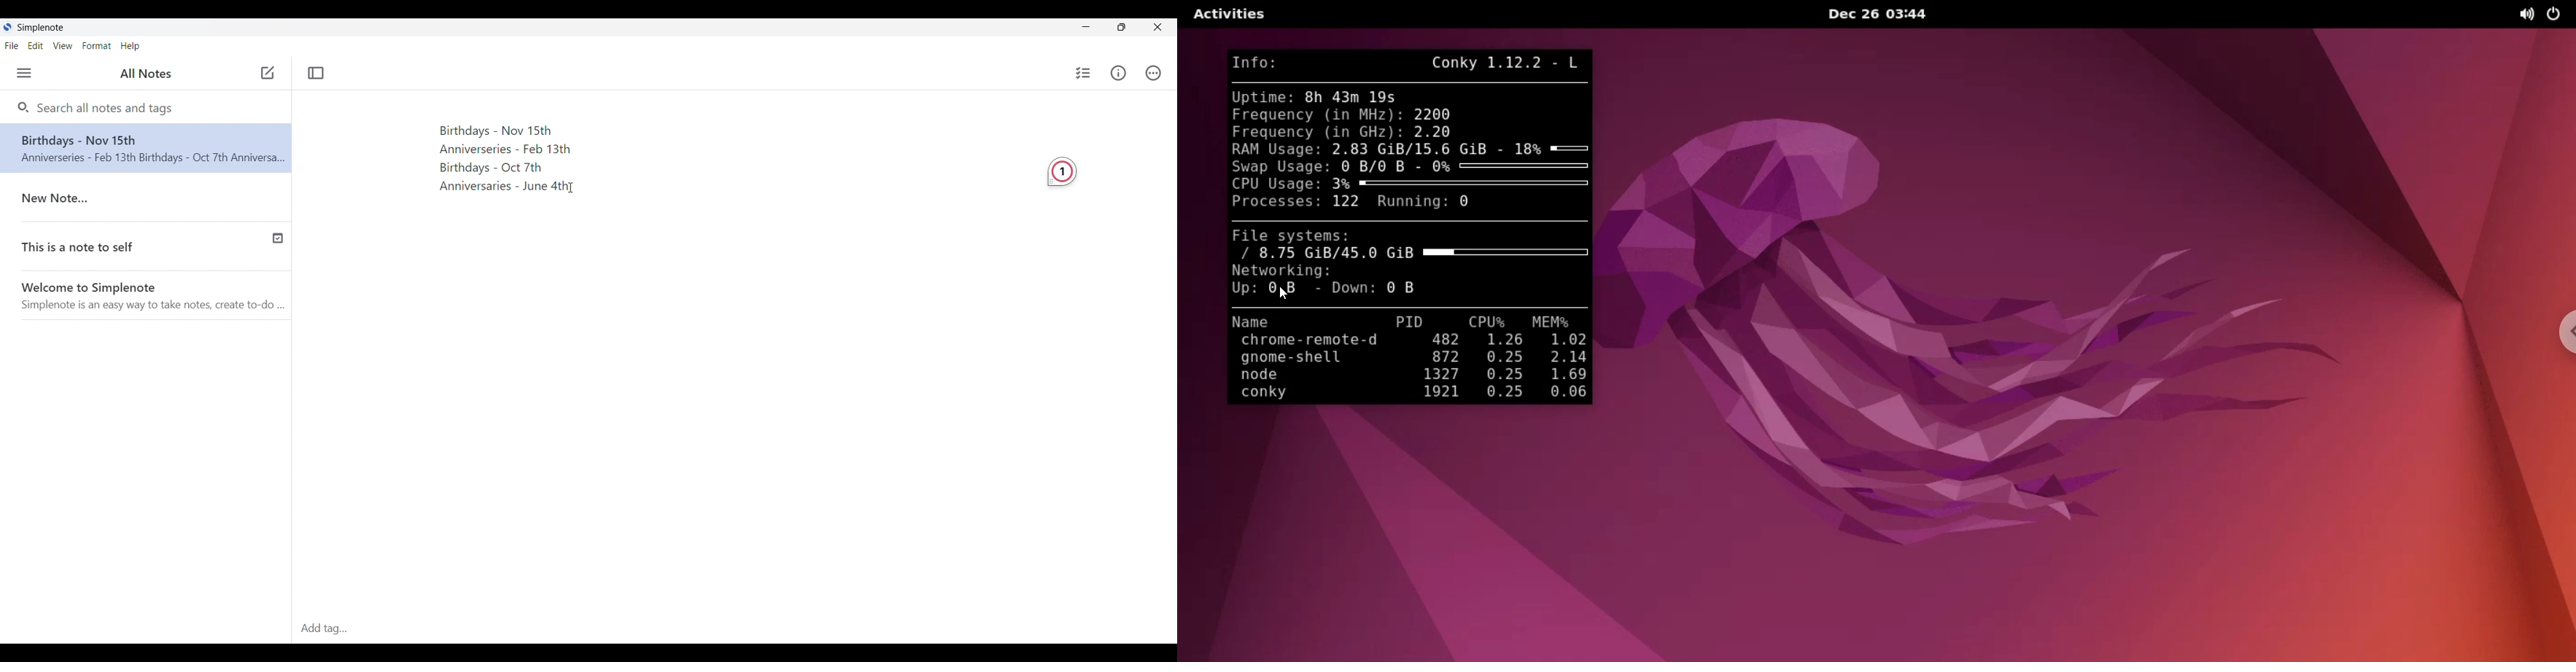 This screenshot has height=672, width=2576. What do you see at coordinates (24, 73) in the screenshot?
I see `Menu` at bounding box center [24, 73].